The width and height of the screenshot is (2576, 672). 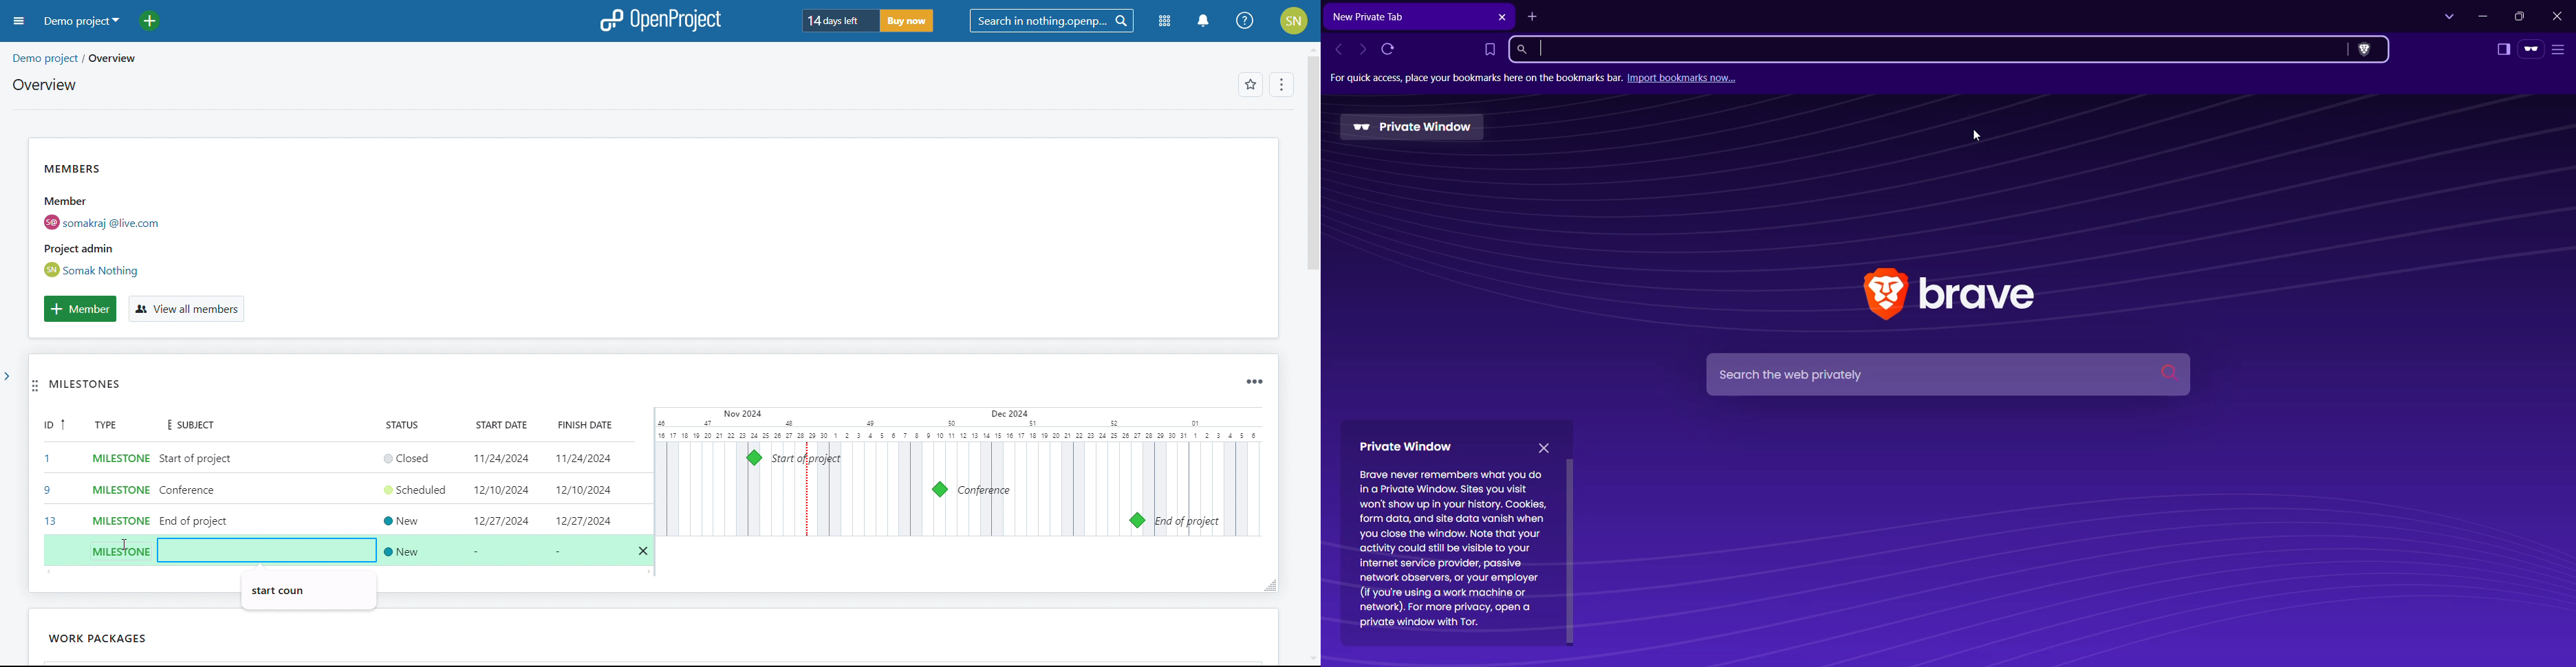 I want to click on calendar view, so click(x=957, y=472).